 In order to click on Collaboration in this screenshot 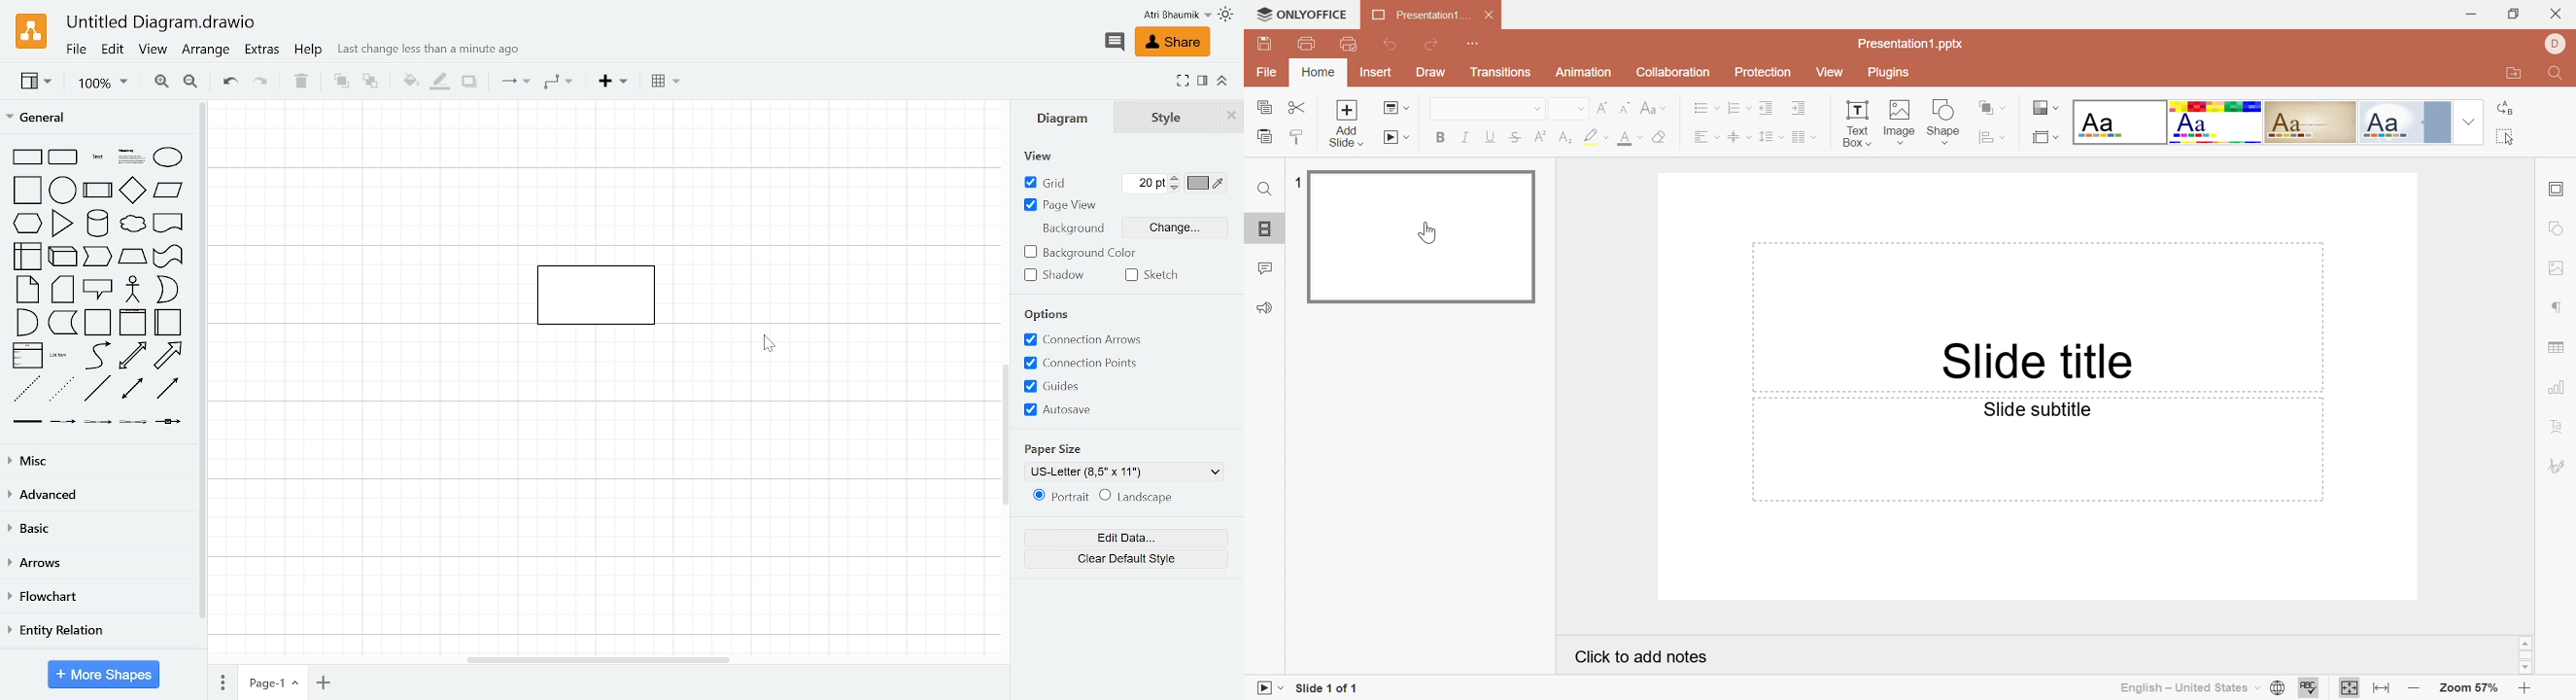, I will do `click(1672, 73)`.